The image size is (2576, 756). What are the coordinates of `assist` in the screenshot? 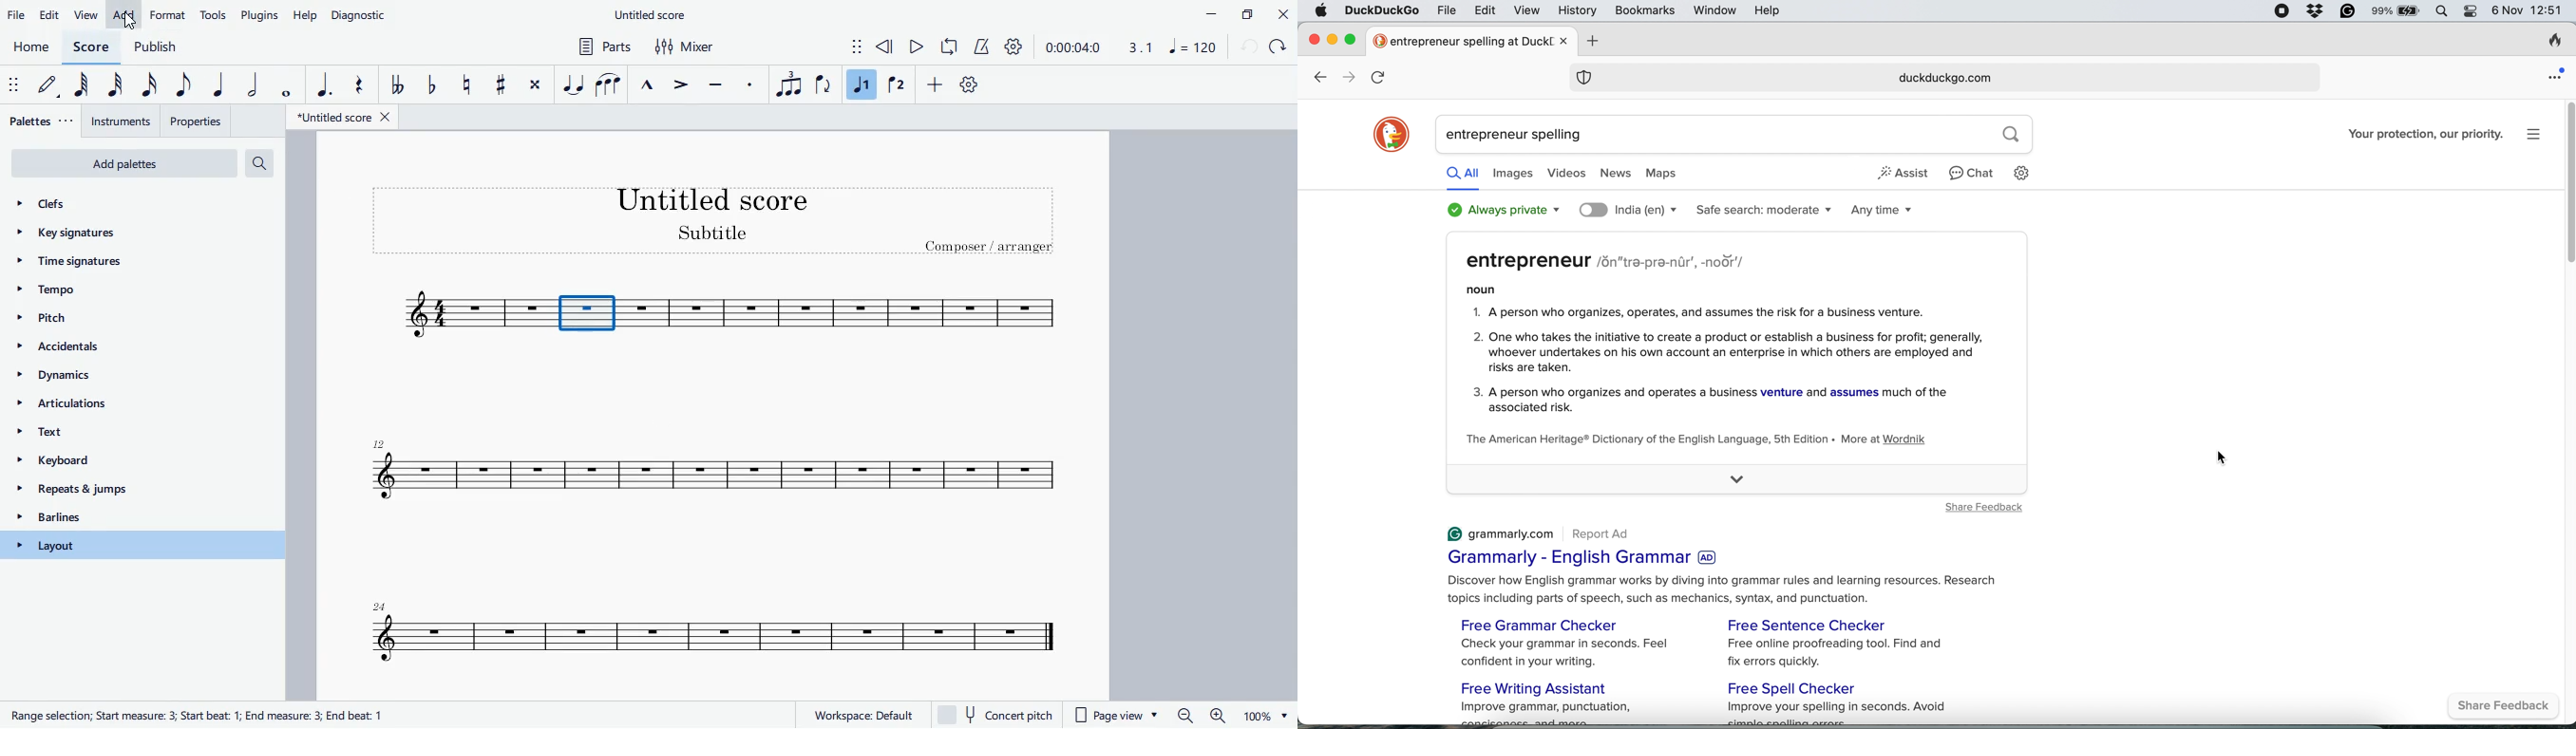 It's located at (1896, 174).